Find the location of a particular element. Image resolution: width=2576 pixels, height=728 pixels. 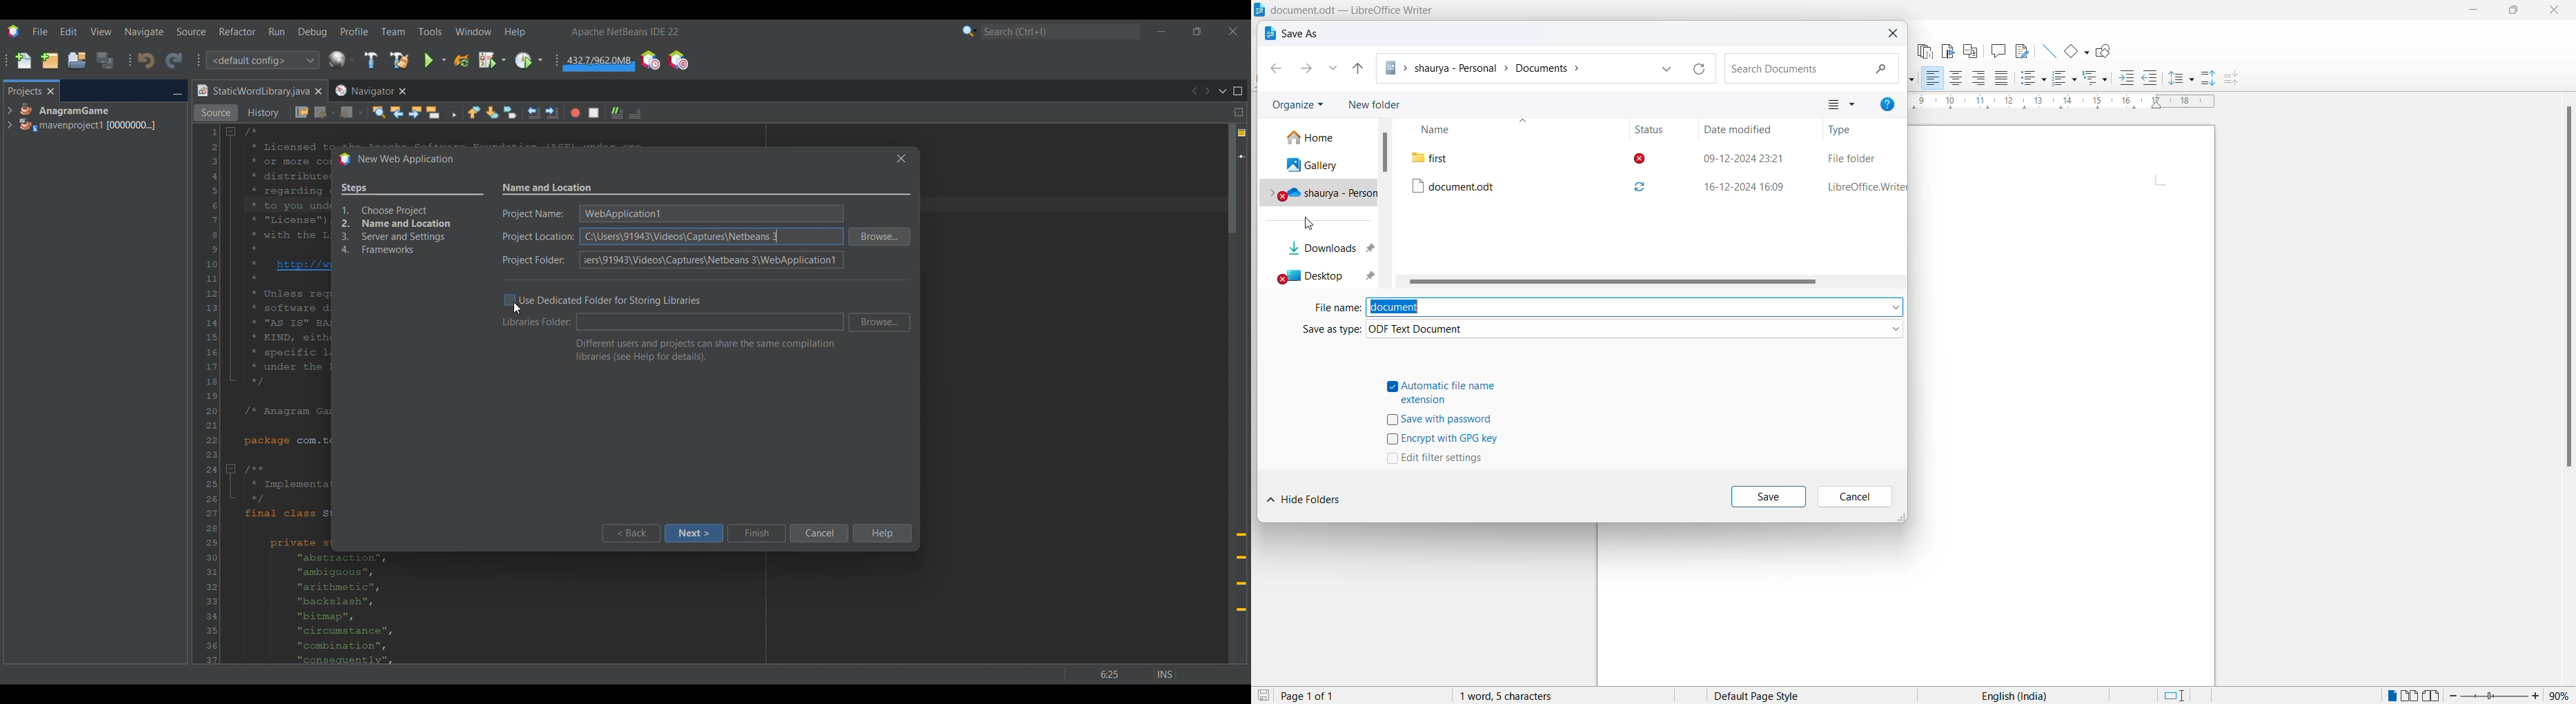

cancel is located at coordinates (1855, 498).